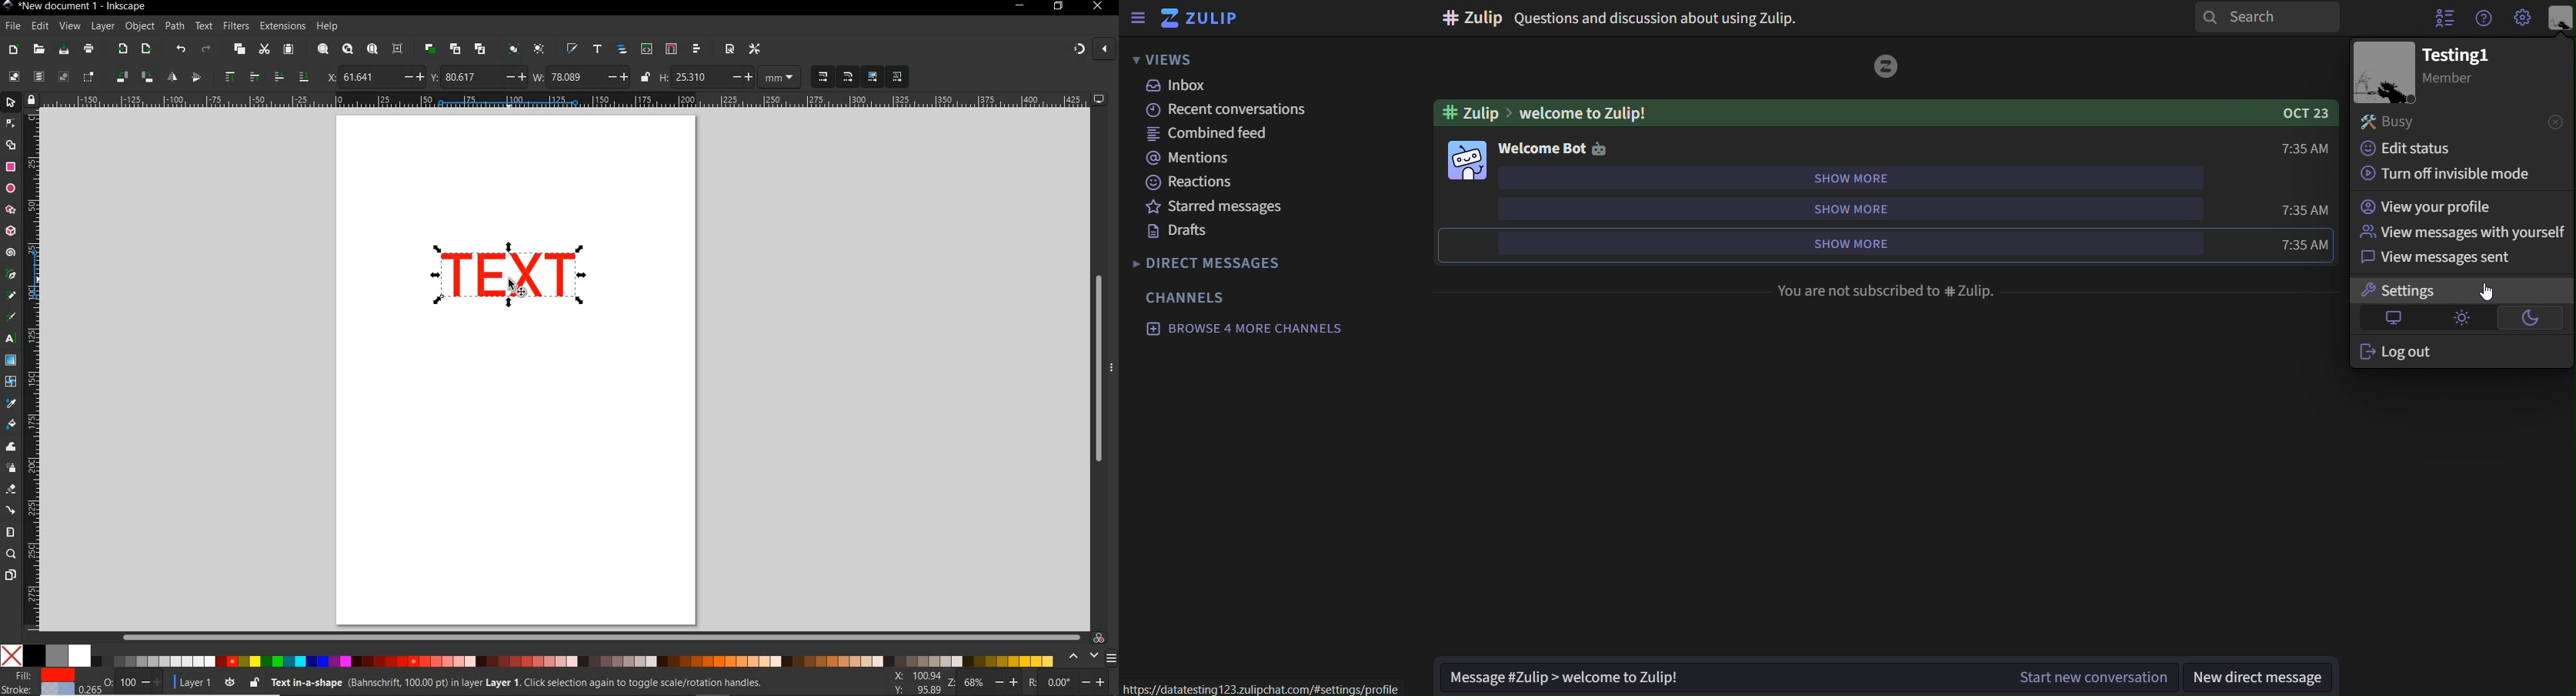  I want to click on default theme, so click(2391, 318).